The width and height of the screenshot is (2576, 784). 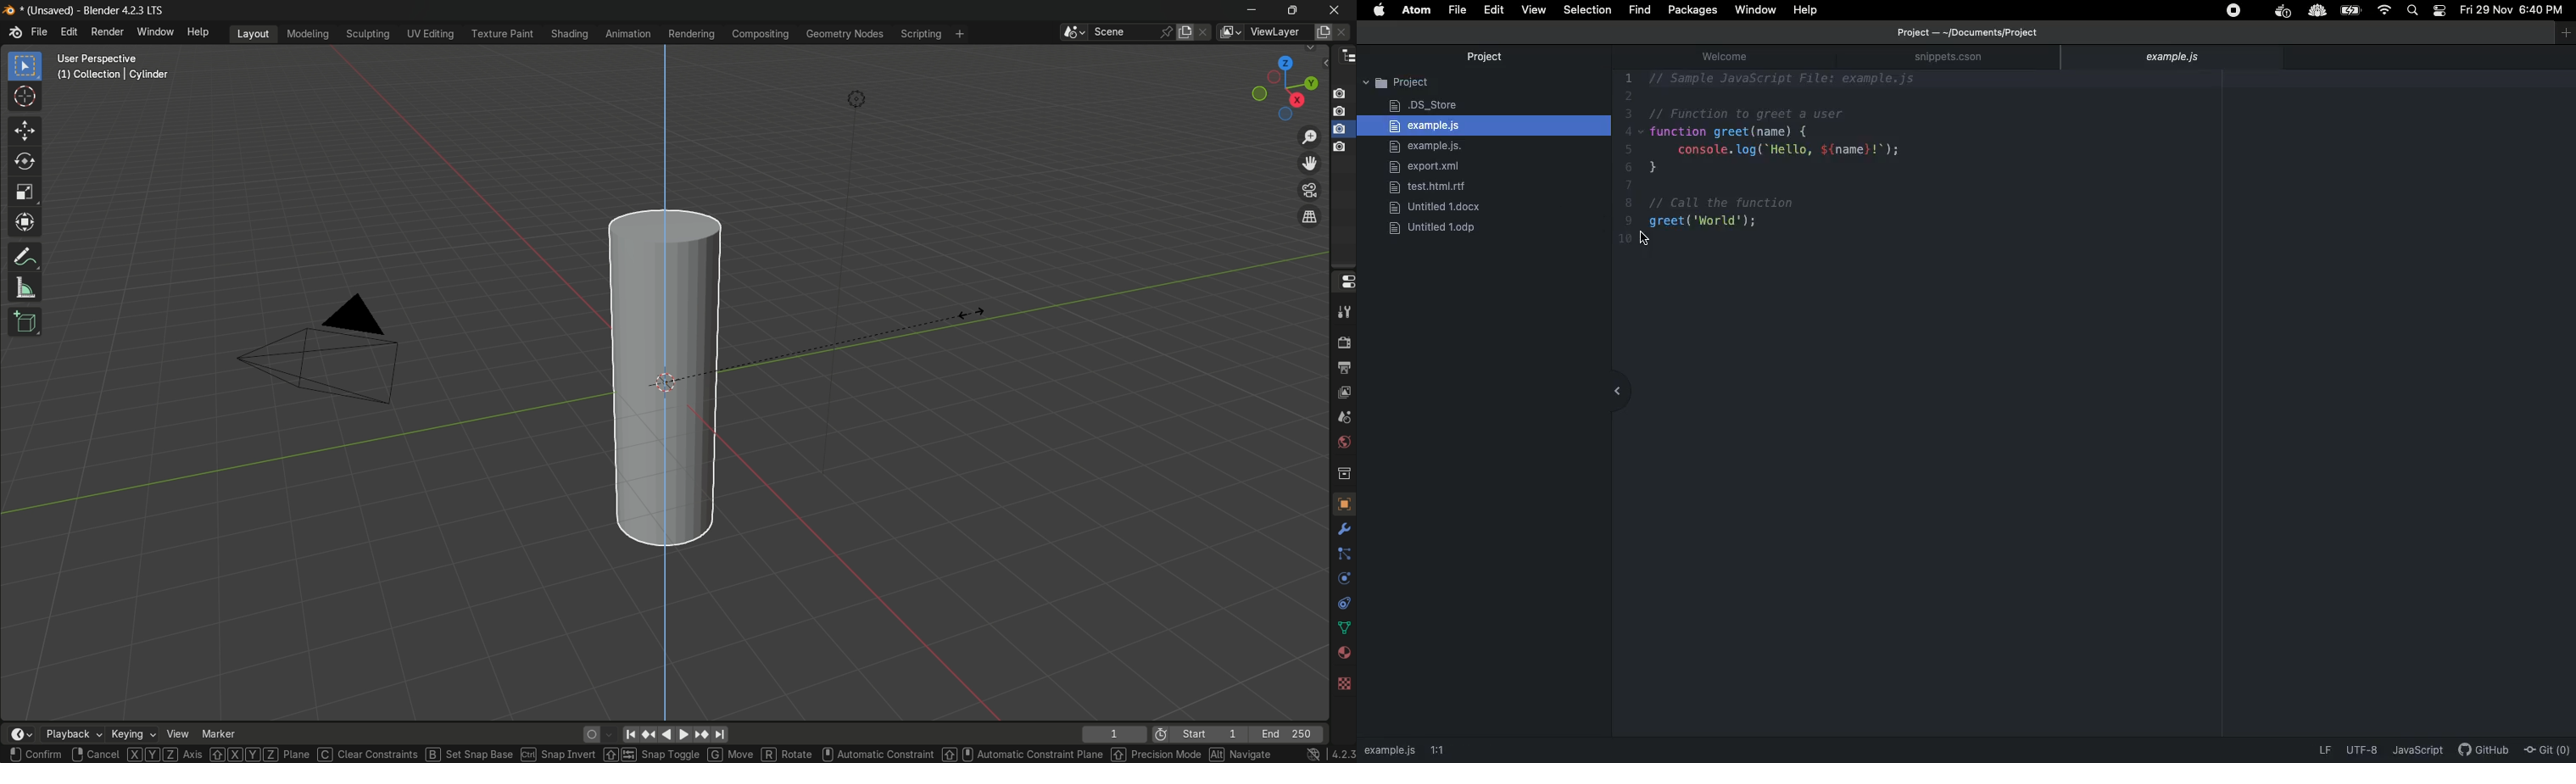 I want to click on tools, so click(x=1341, y=532).